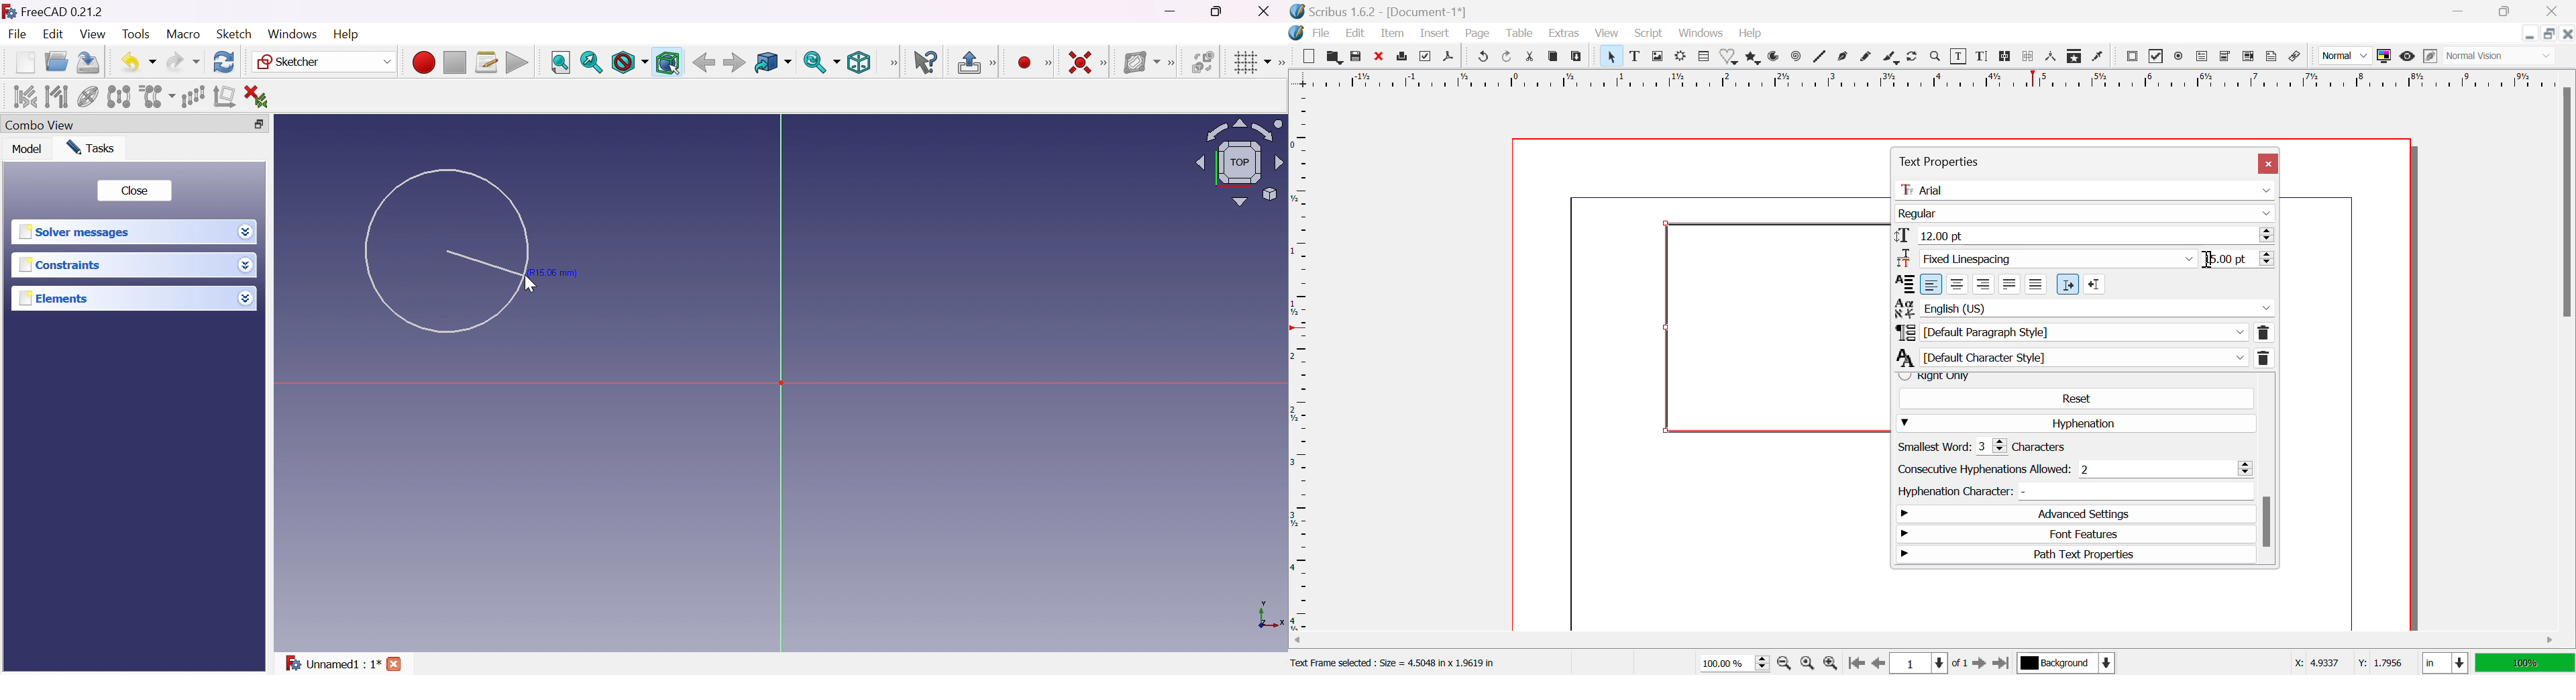 This screenshot has height=700, width=2576. Describe the element at coordinates (1480, 35) in the screenshot. I see `Page` at that location.